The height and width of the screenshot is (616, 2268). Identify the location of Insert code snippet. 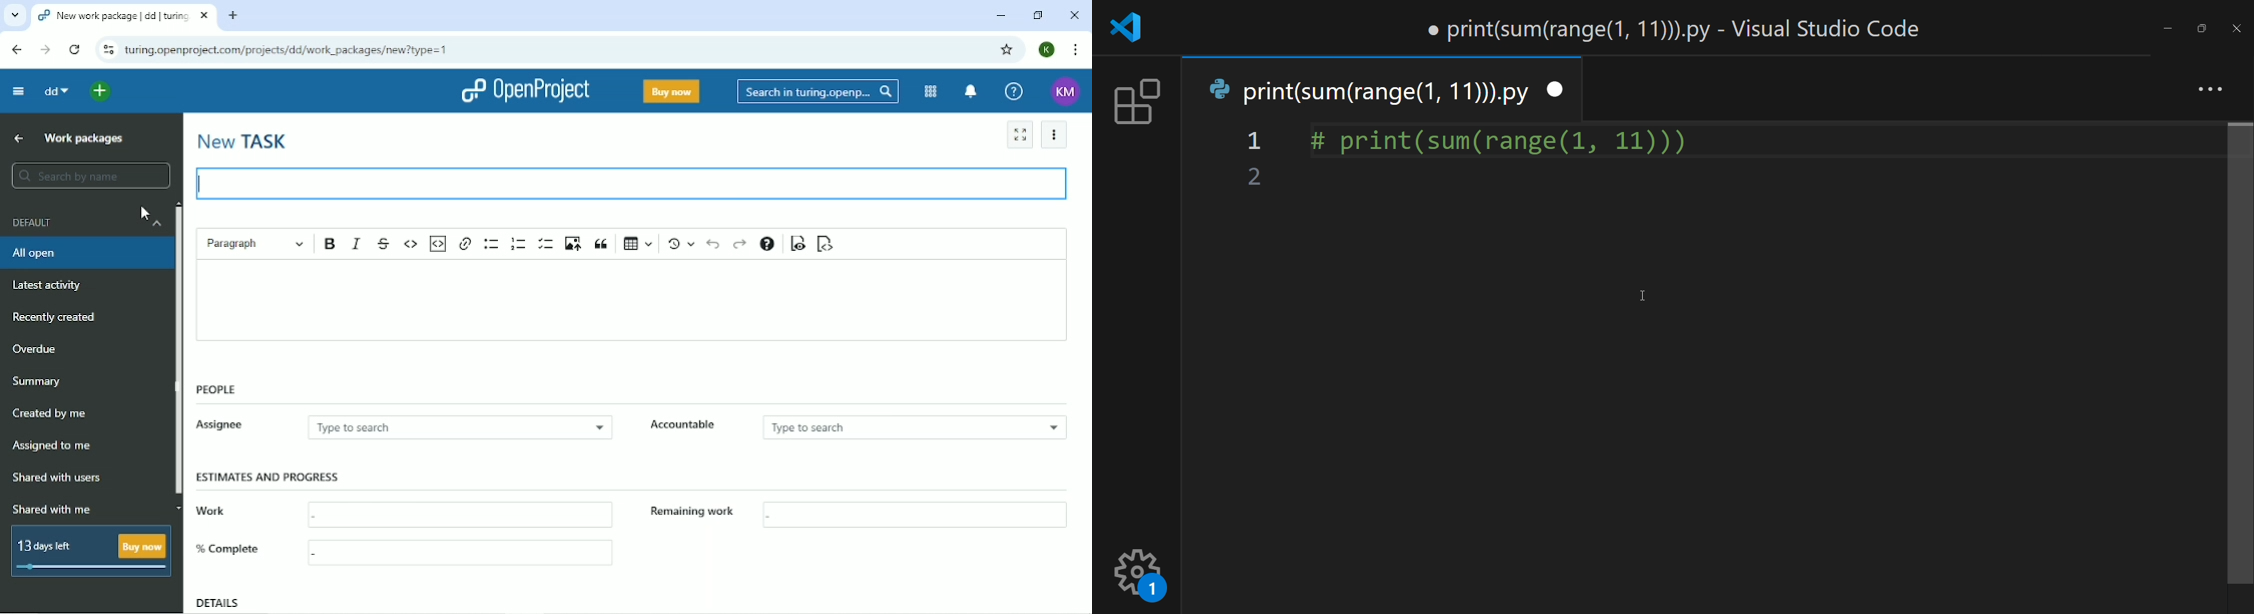
(438, 244).